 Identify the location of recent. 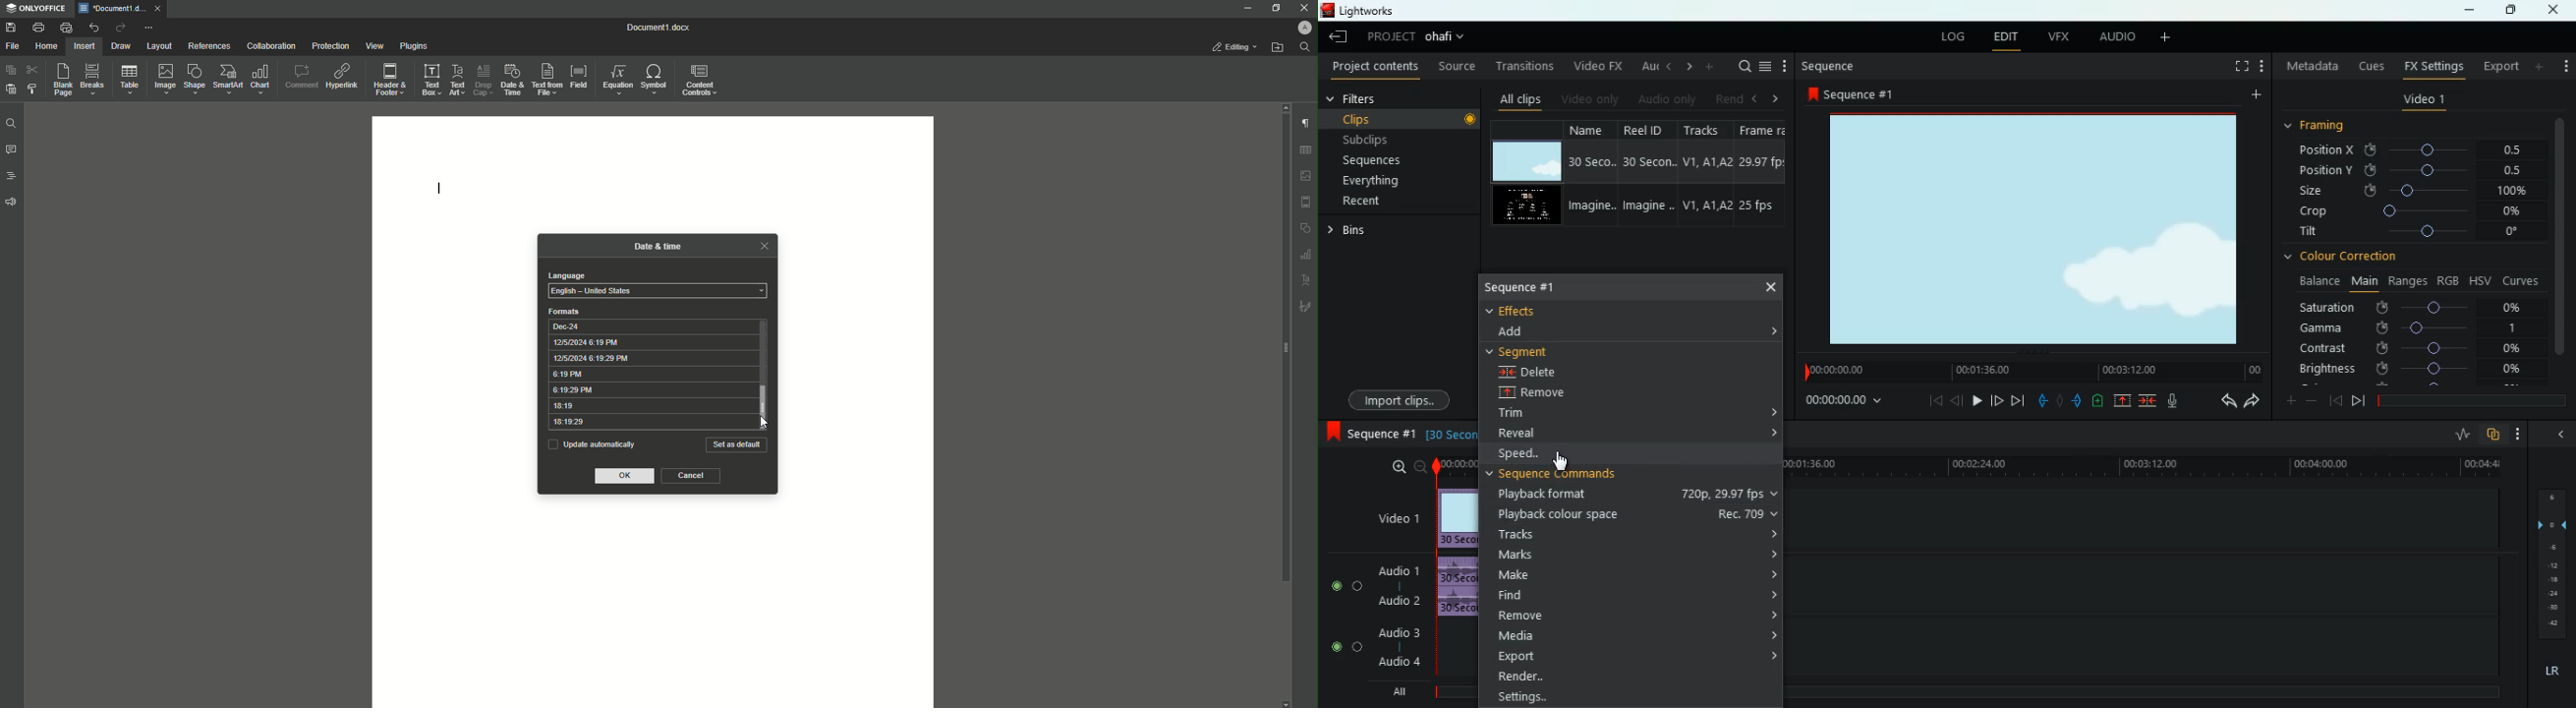
(1383, 203).